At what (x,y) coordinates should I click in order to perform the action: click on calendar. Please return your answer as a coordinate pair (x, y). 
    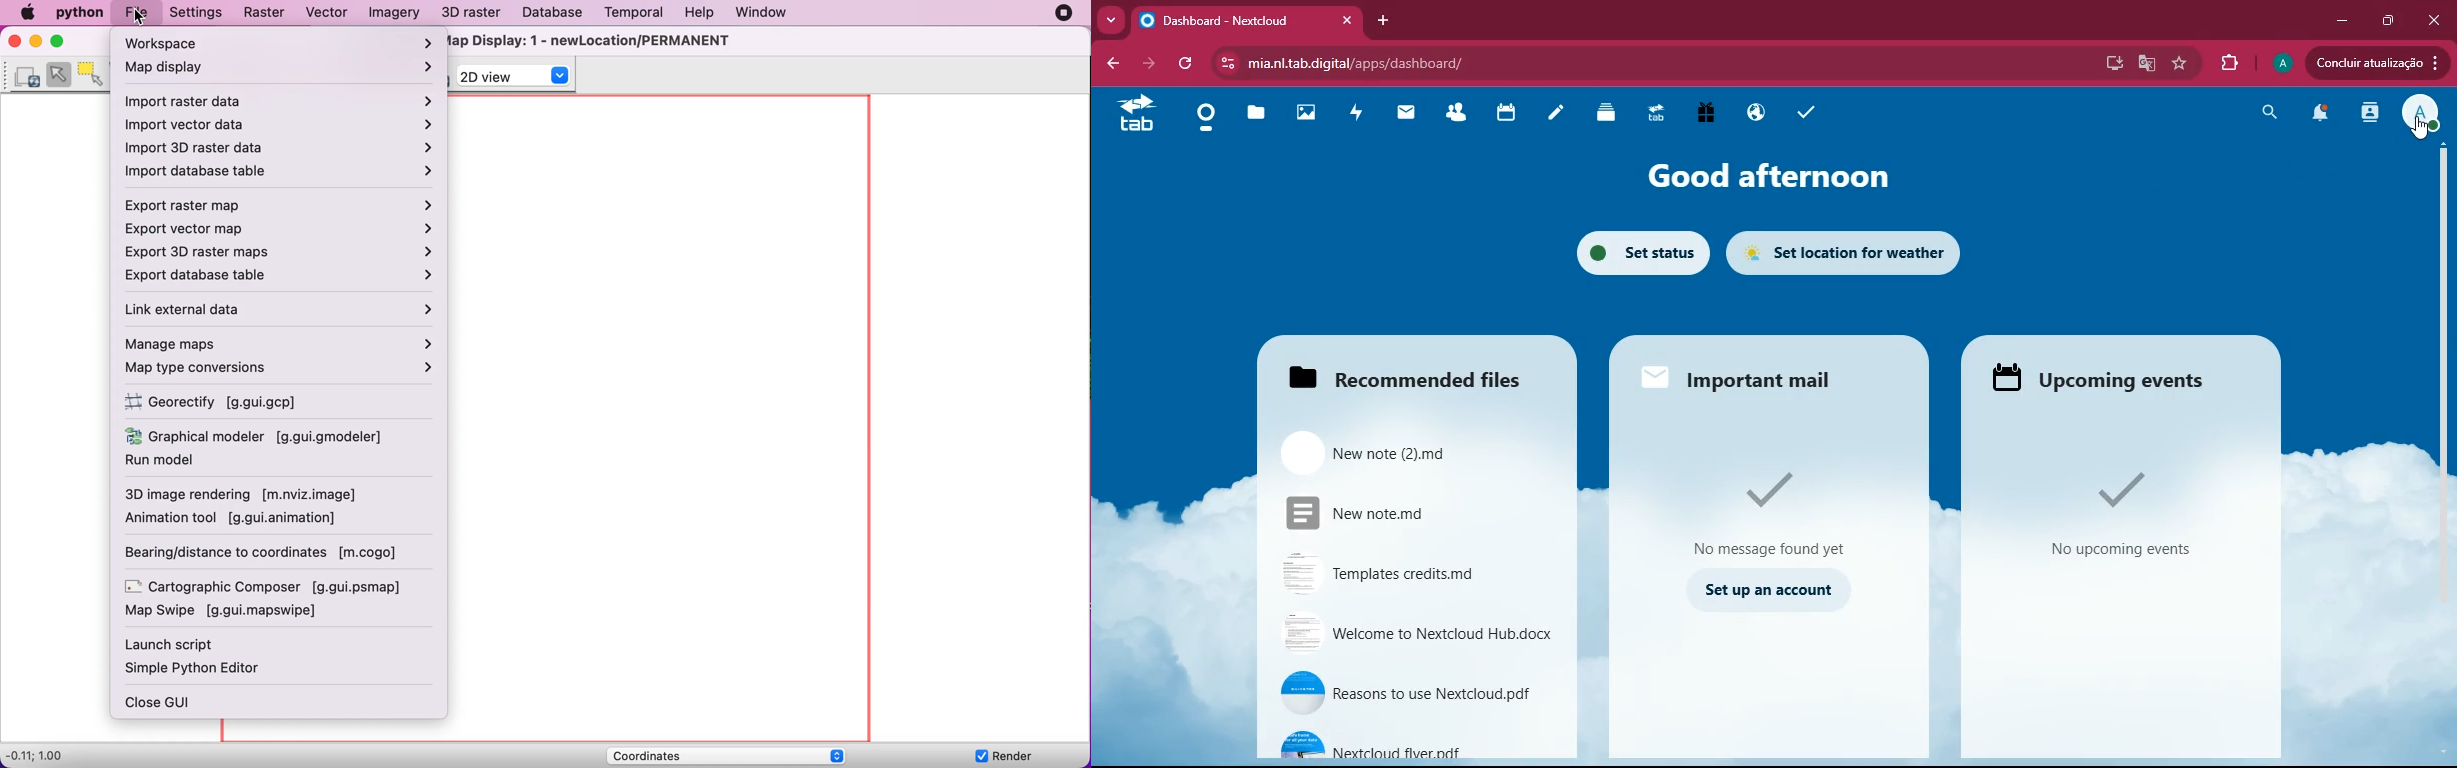
    Looking at the image, I should click on (1506, 112).